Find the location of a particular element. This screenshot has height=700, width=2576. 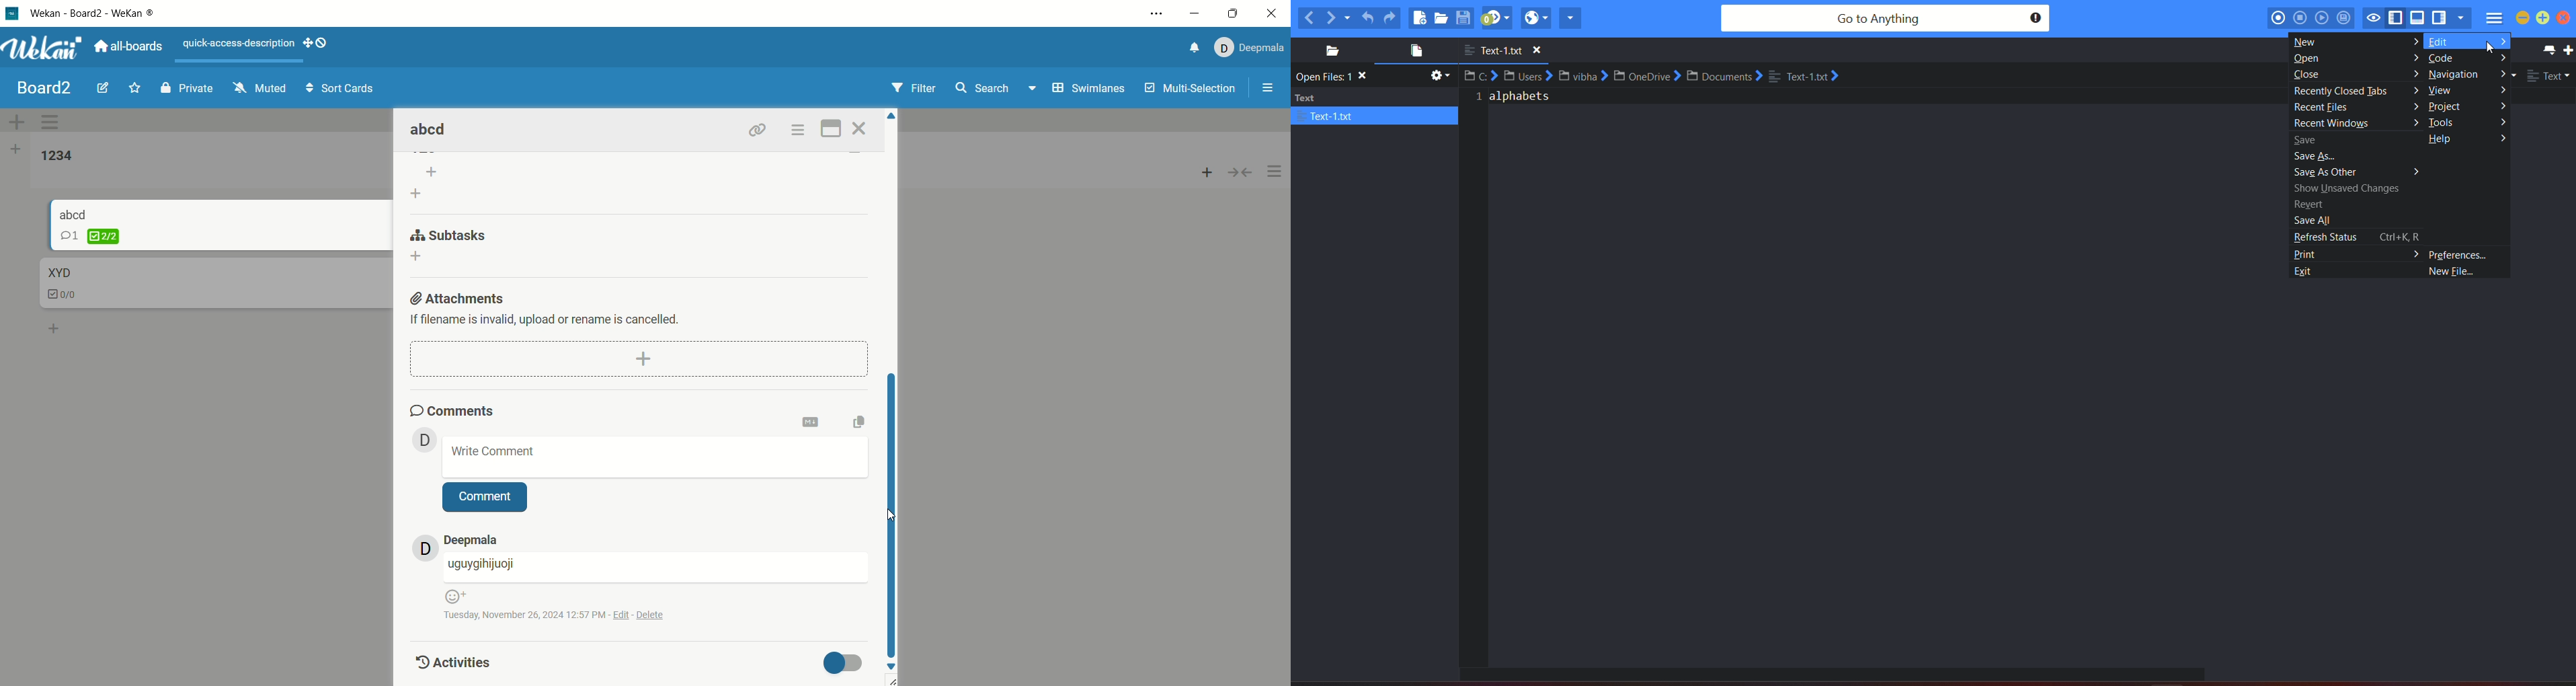

Cursor is located at coordinates (2488, 48).